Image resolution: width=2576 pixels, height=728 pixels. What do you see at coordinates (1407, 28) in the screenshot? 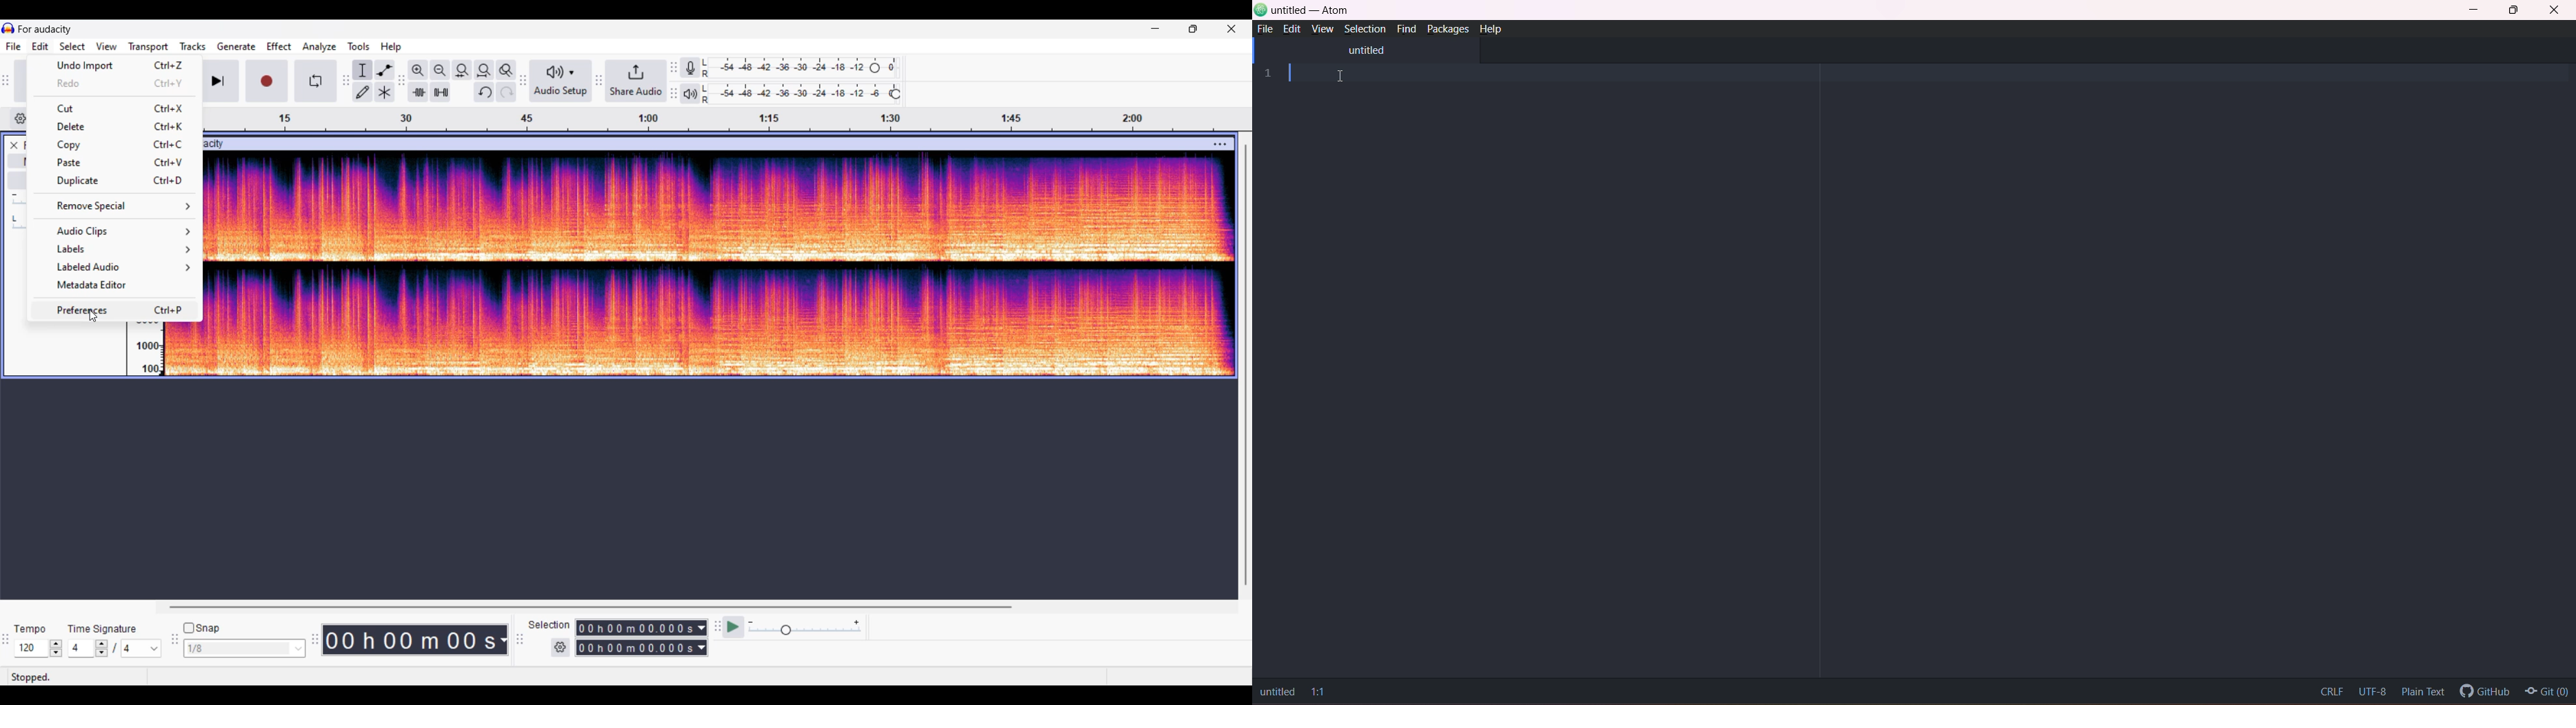
I see `Find` at bounding box center [1407, 28].